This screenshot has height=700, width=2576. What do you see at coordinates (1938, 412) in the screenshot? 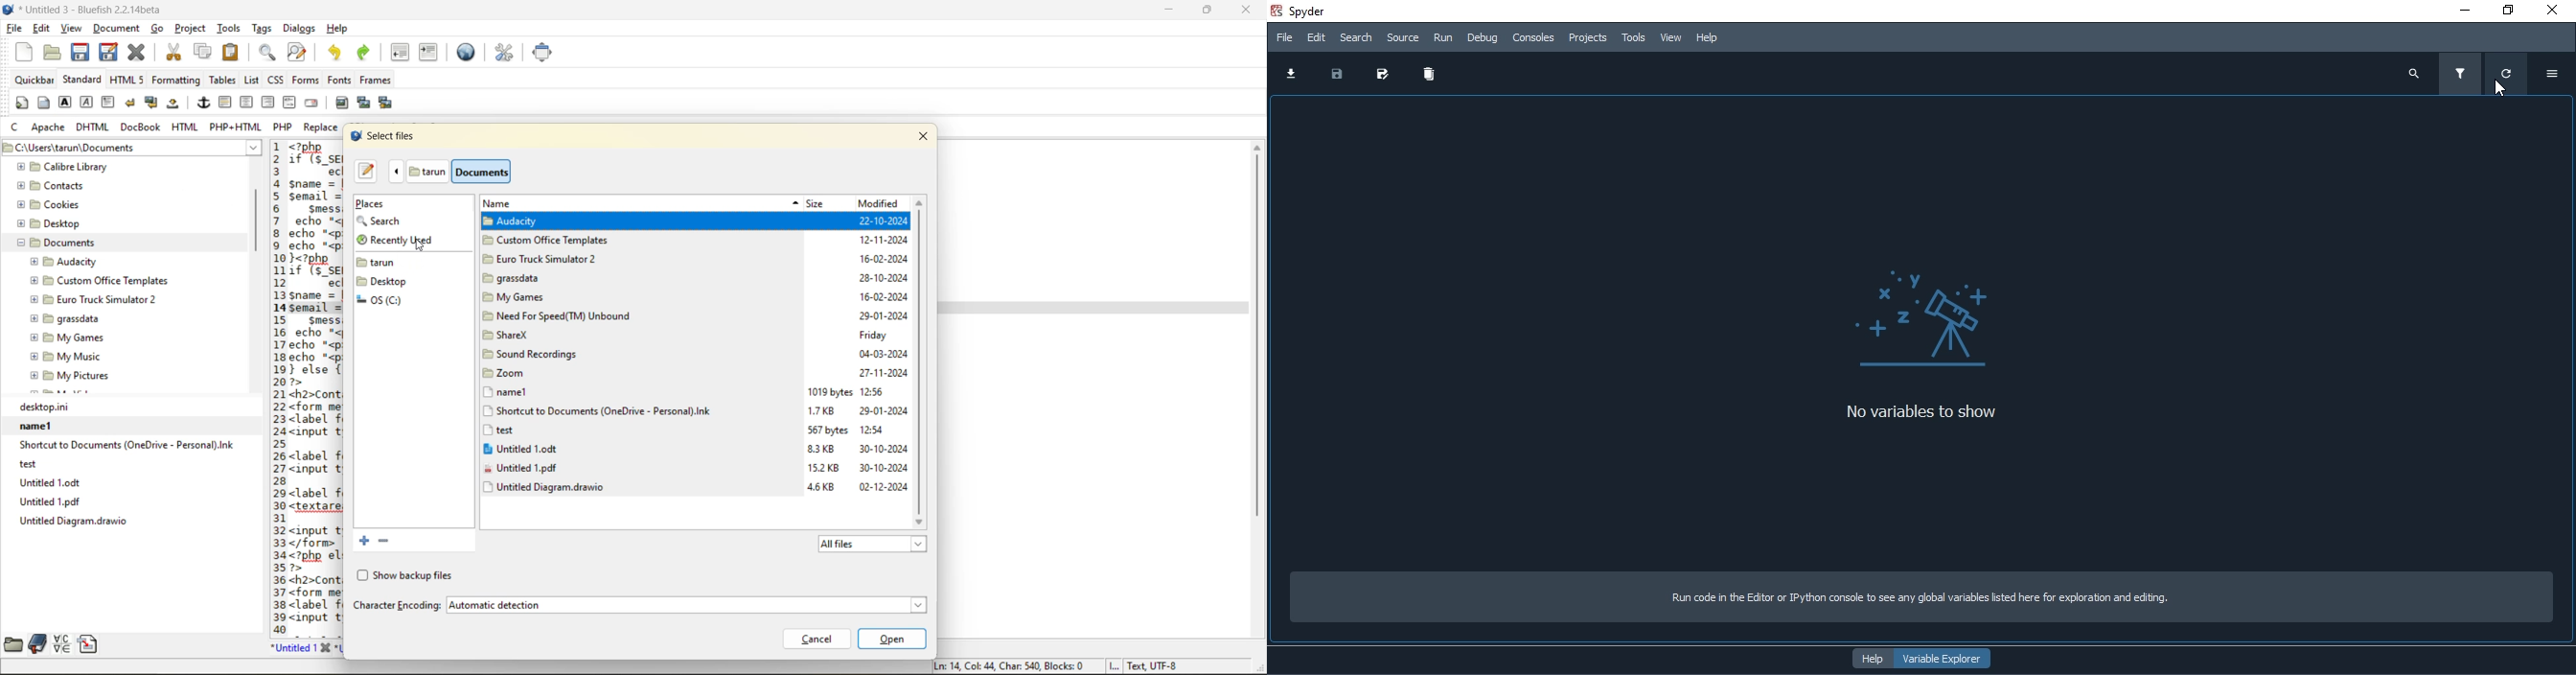
I see `No variables to show` at bounding box center [1938, 412].